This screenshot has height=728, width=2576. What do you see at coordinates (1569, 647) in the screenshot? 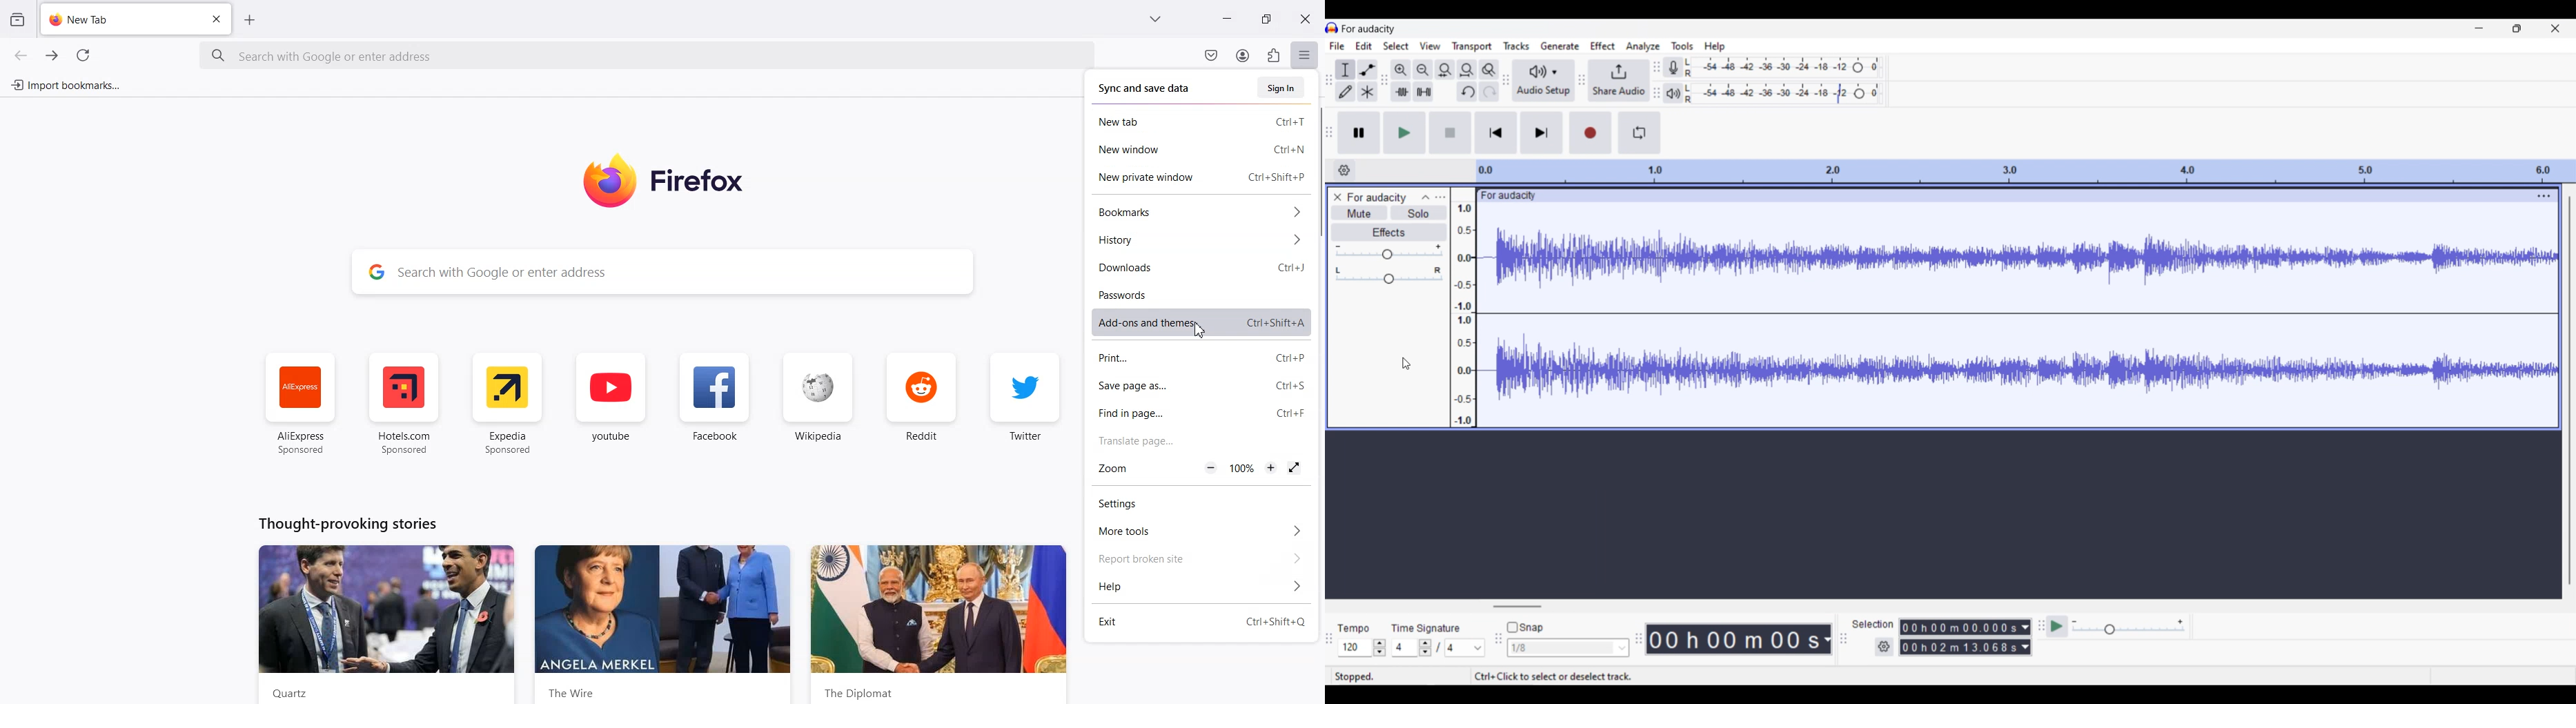
I see `1/8` at bounding box center [1569, 647].